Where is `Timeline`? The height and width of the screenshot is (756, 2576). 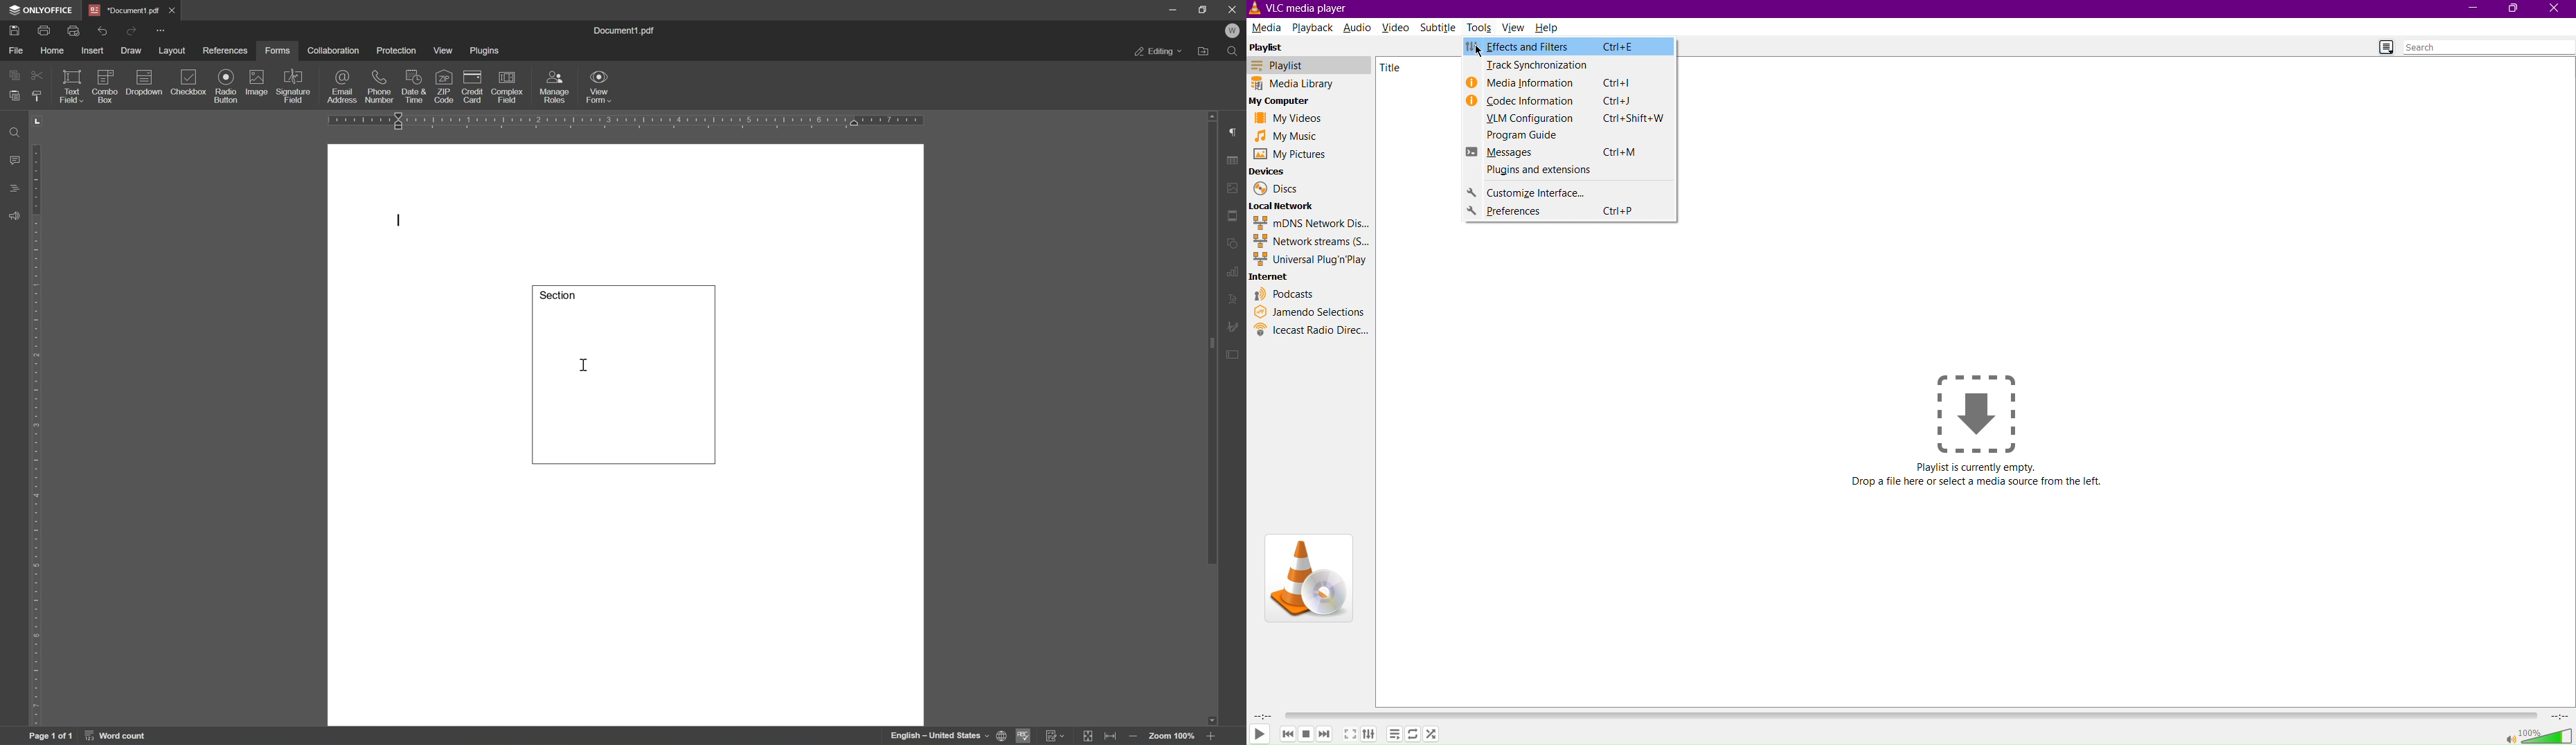
Timeline is located at coordinates (1917, 712).